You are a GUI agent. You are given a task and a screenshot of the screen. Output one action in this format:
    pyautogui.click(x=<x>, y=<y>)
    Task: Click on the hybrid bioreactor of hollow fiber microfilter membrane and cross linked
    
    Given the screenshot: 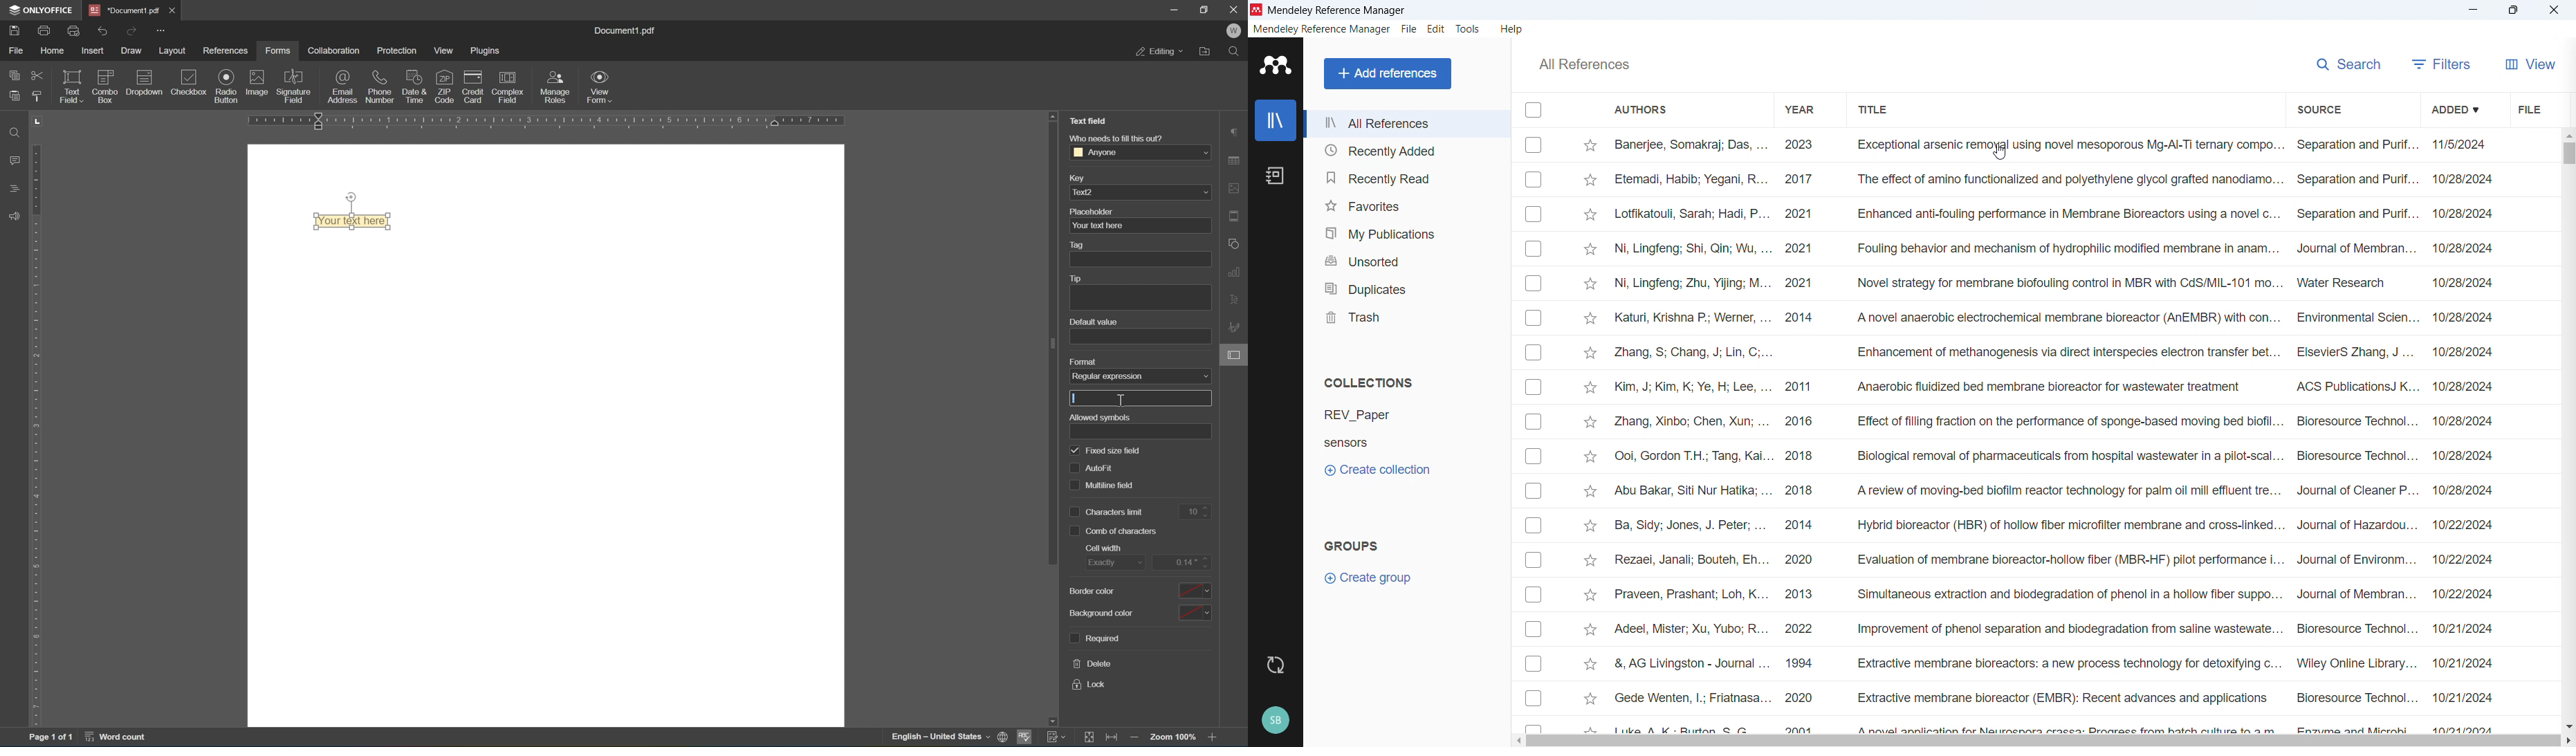 What is the action you would take?
    pyautogui.click(x=2066, y=527)
    